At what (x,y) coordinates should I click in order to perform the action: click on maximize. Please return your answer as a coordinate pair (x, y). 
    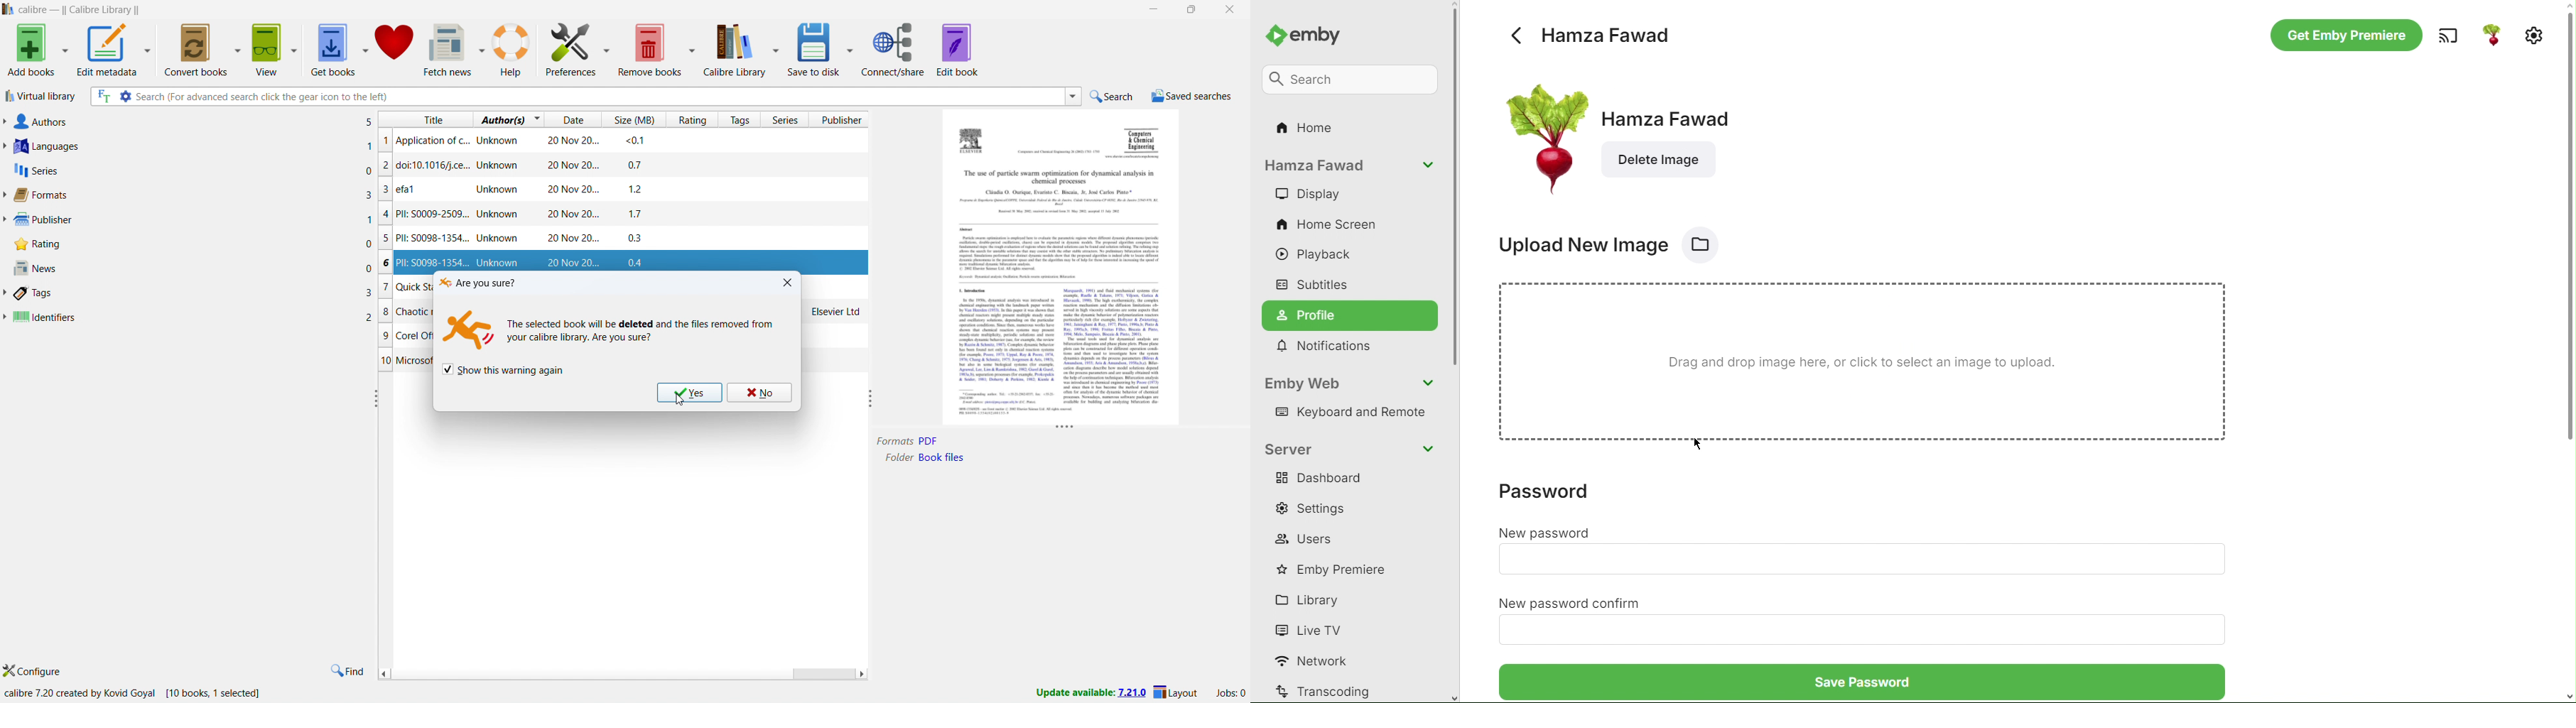
    Looking at the image, I should click on (1192, 8).